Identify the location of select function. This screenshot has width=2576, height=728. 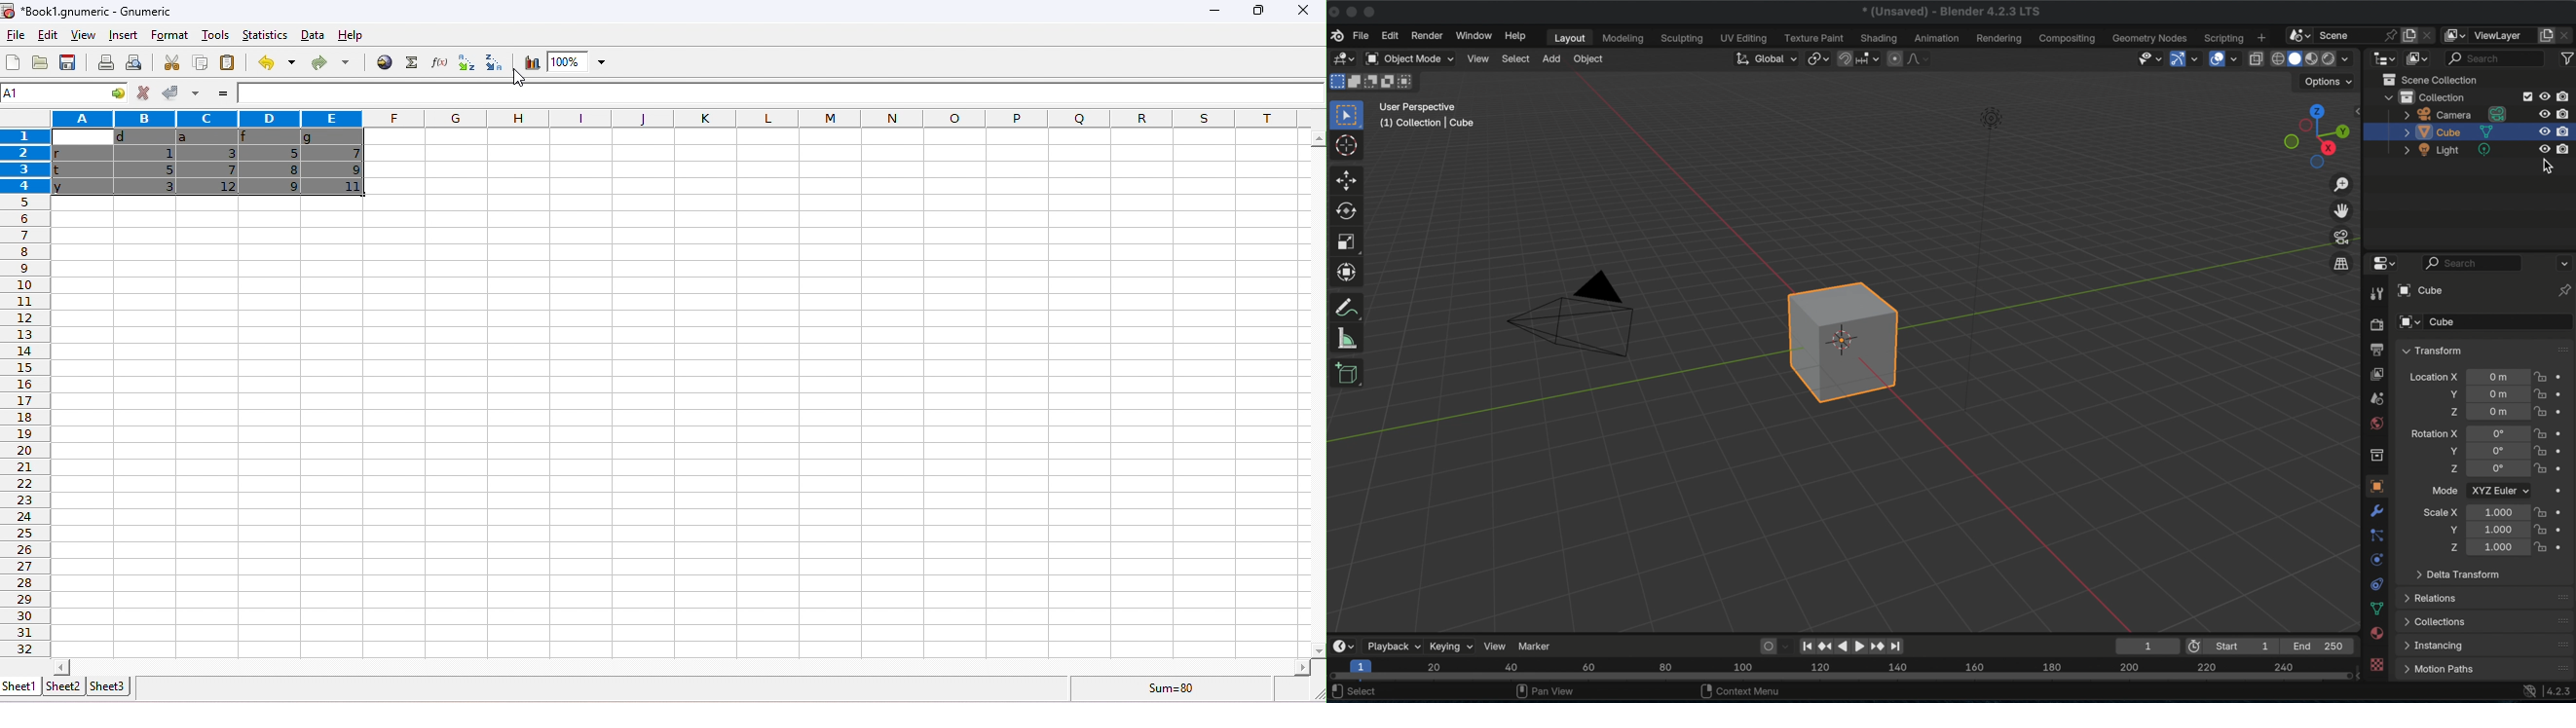
(410, 62).